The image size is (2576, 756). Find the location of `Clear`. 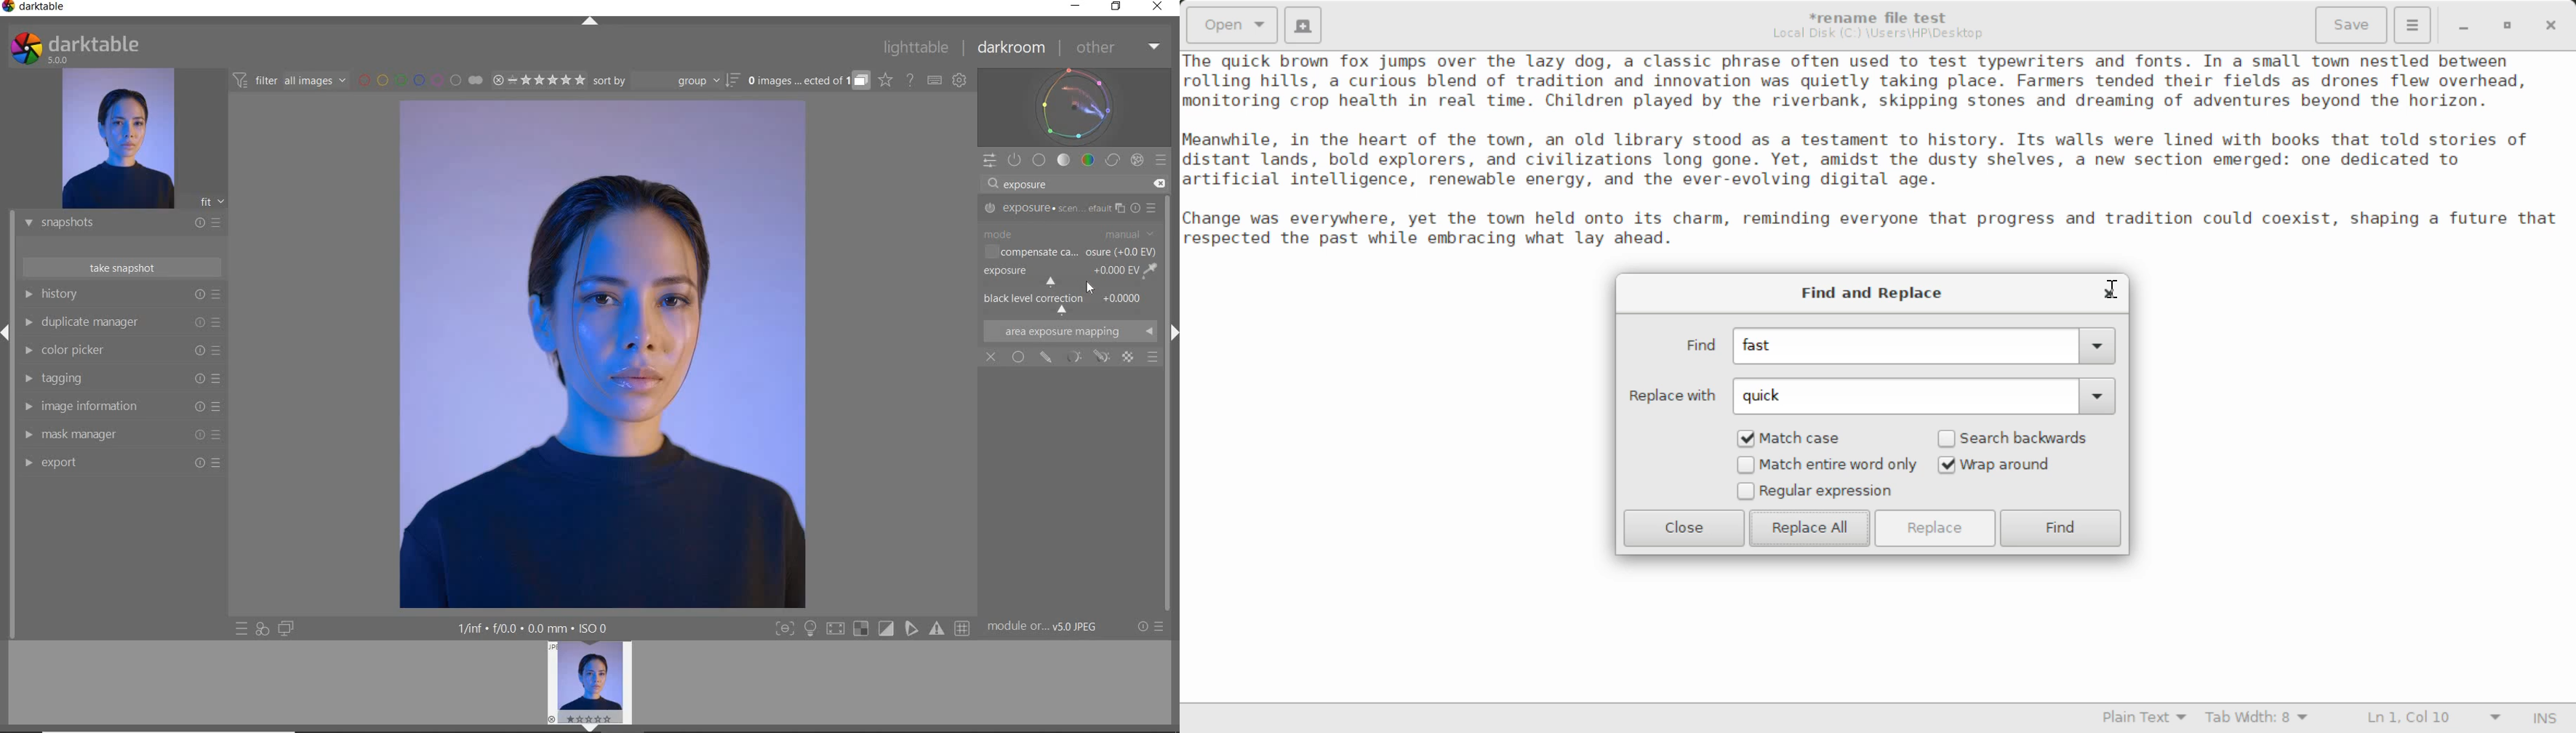

Clear is located at coordinates (1157, 183).